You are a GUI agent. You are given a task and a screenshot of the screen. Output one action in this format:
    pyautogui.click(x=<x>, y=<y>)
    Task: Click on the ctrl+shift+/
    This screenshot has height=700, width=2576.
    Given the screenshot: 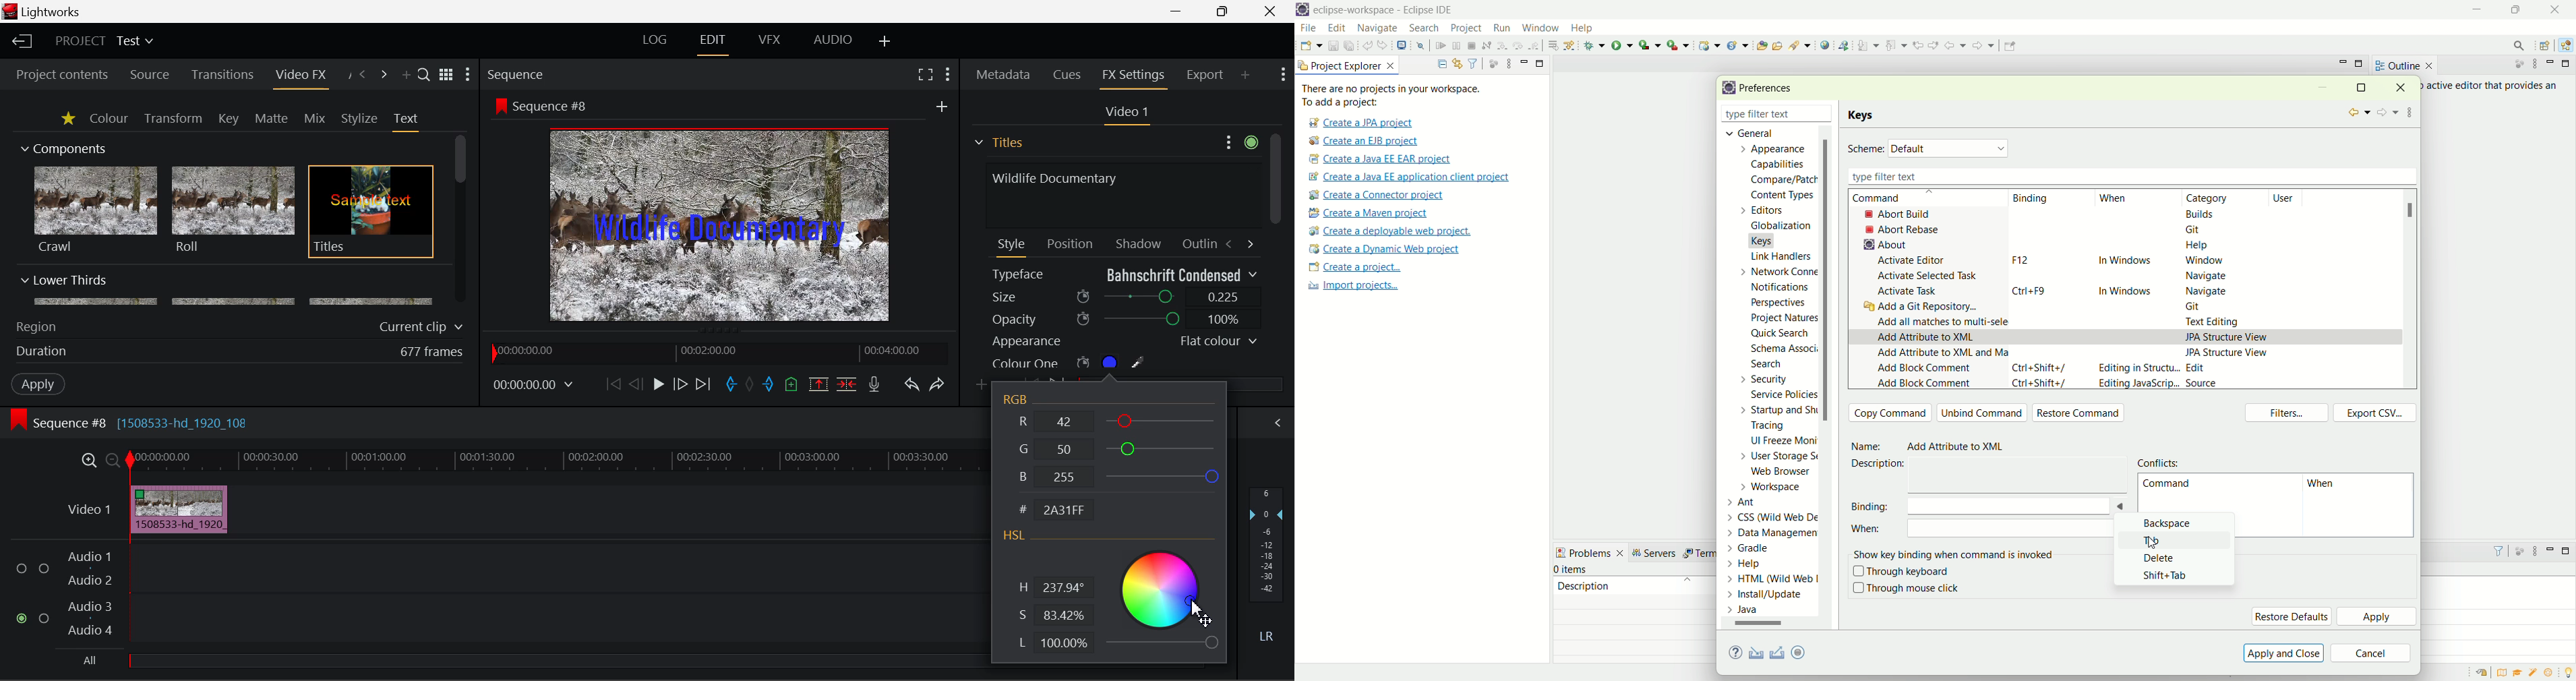 What is the action you would take?
    pyautogui.click(x=2040, y=367)
    